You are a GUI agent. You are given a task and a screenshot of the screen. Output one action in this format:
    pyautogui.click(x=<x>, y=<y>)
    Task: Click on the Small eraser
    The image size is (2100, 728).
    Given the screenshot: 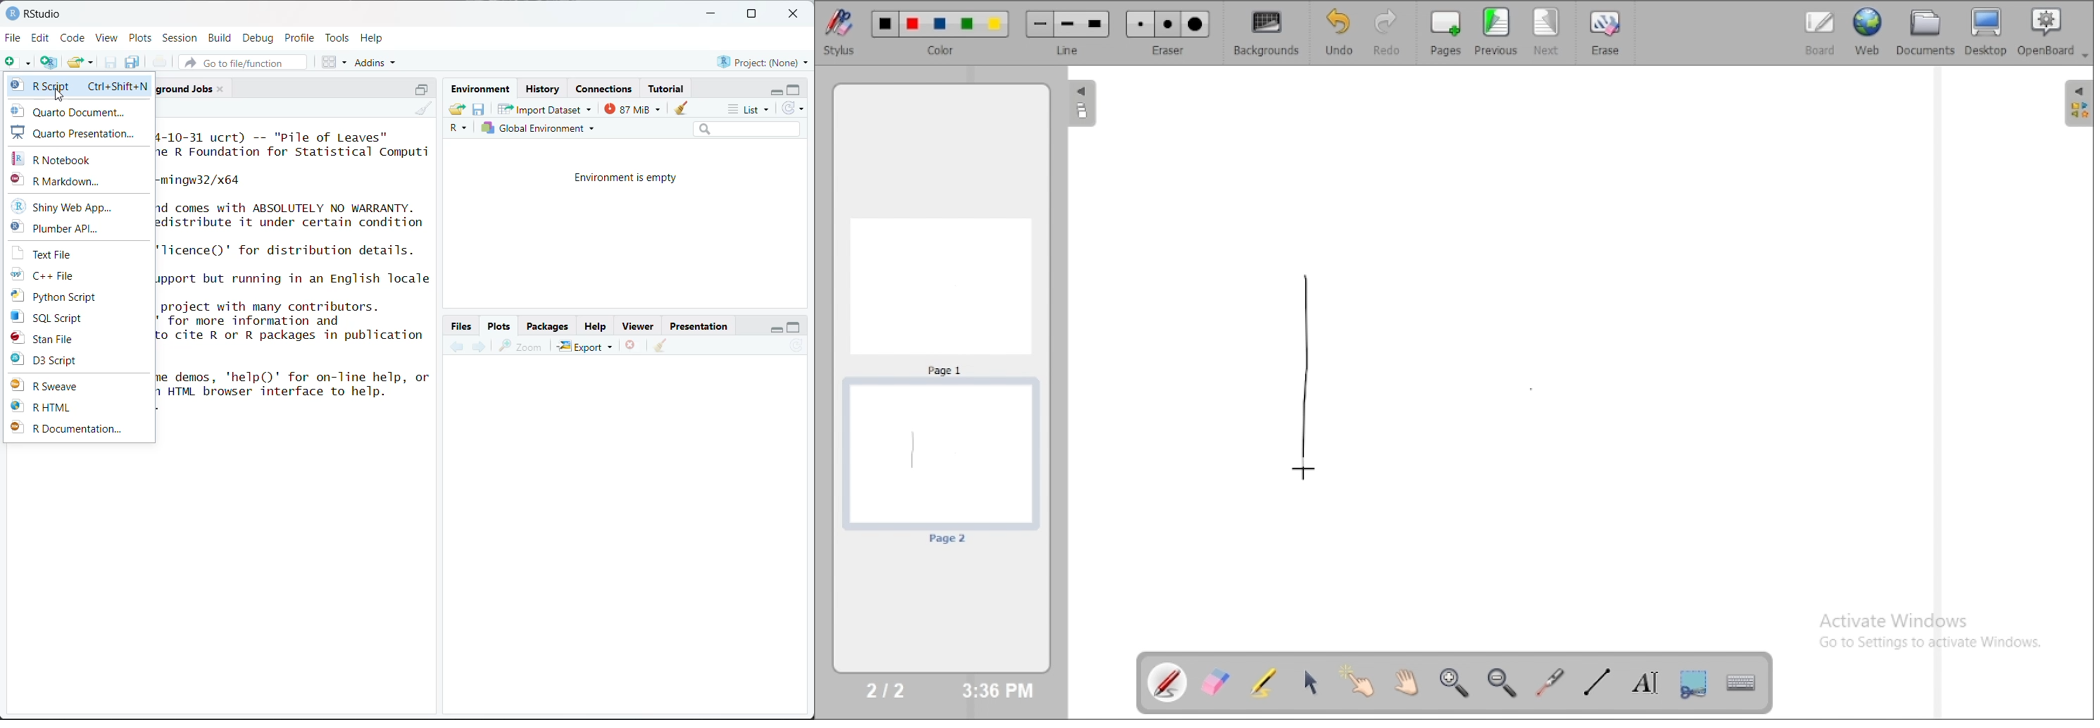 What is the action you would take?
    pyautogui.click(x=1140, y=25)
    